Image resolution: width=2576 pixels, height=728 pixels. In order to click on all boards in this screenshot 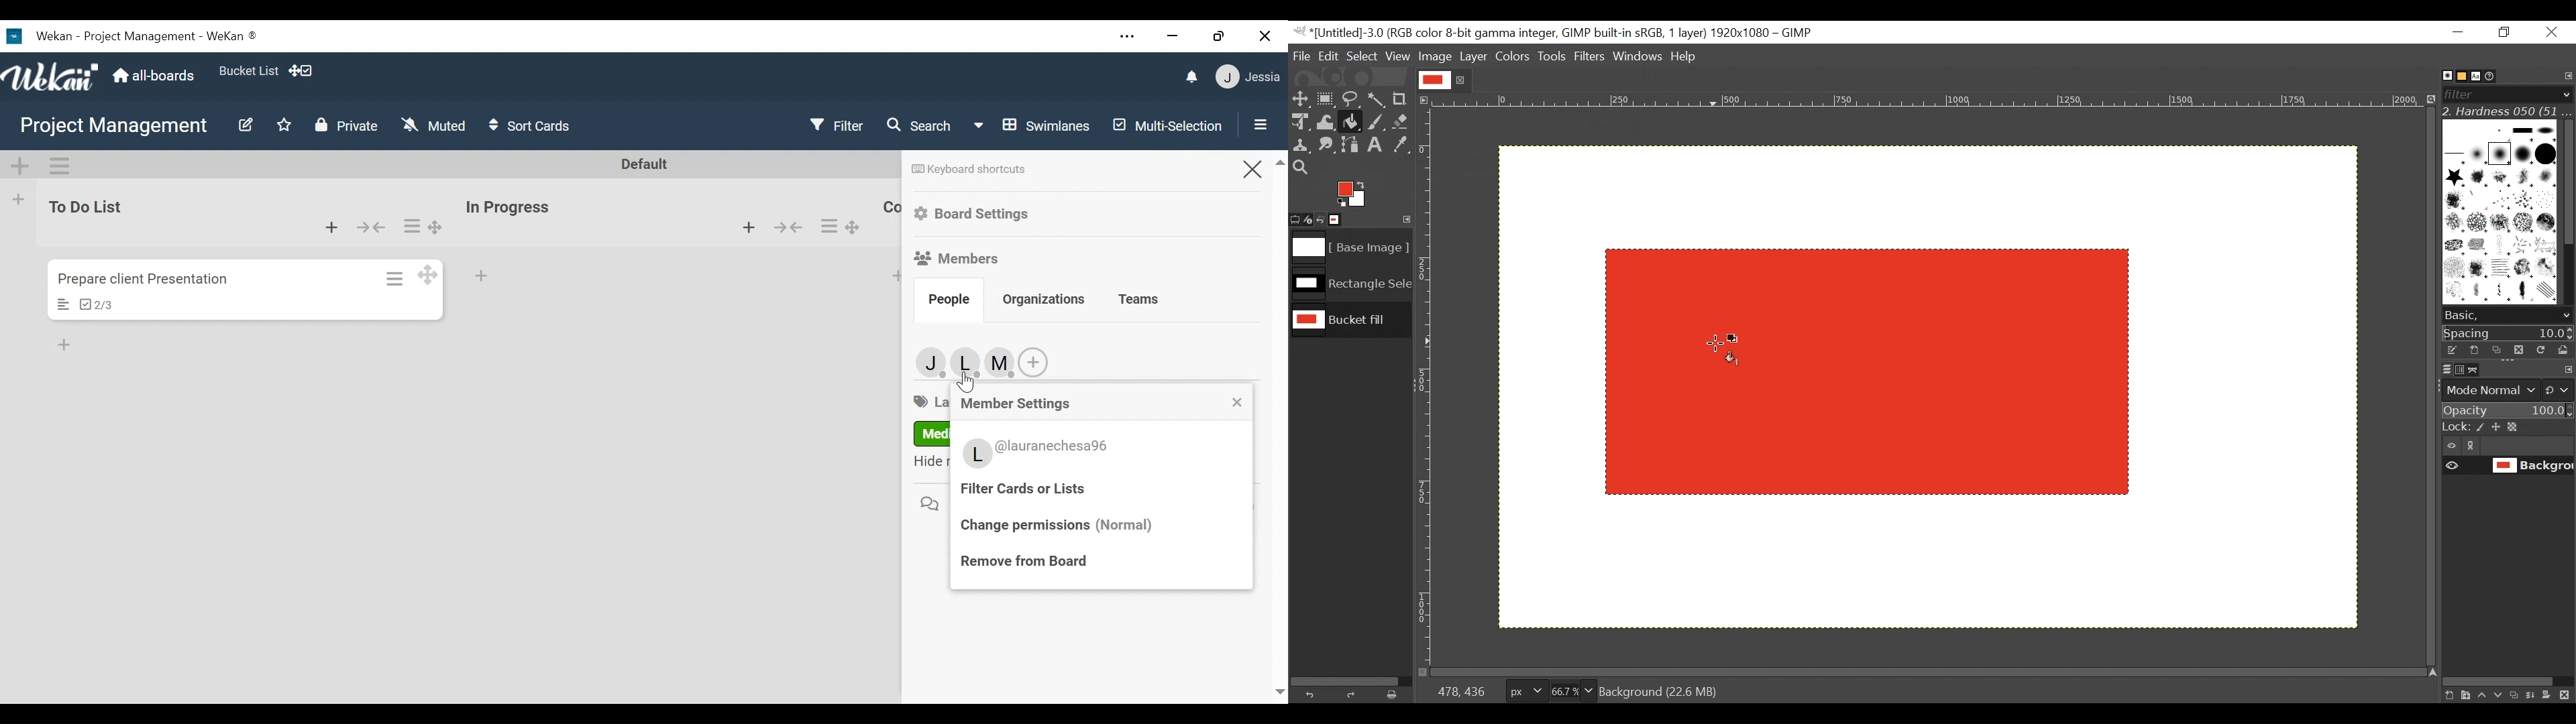, I will do `click(154, 76)`.